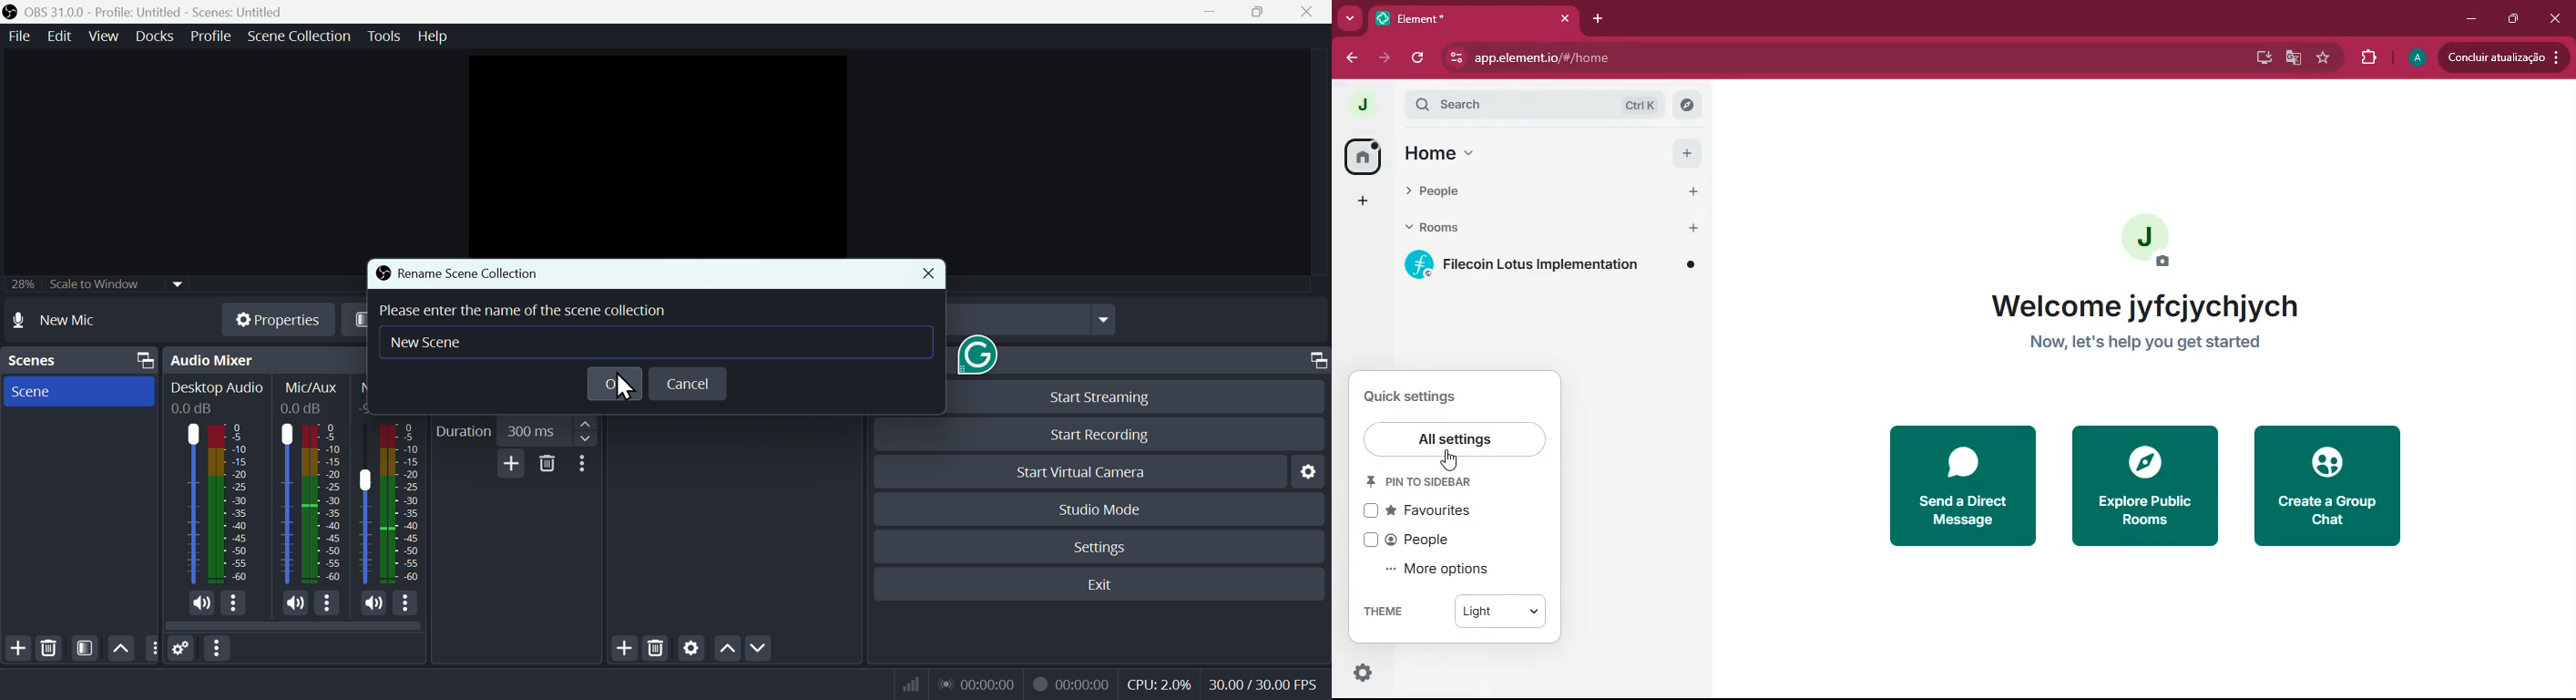 The image size is (2576, 700). What do you see at coordinates (2294, 60) in the screenshot?
I see `google translate` at bounding box center [2294, 60].